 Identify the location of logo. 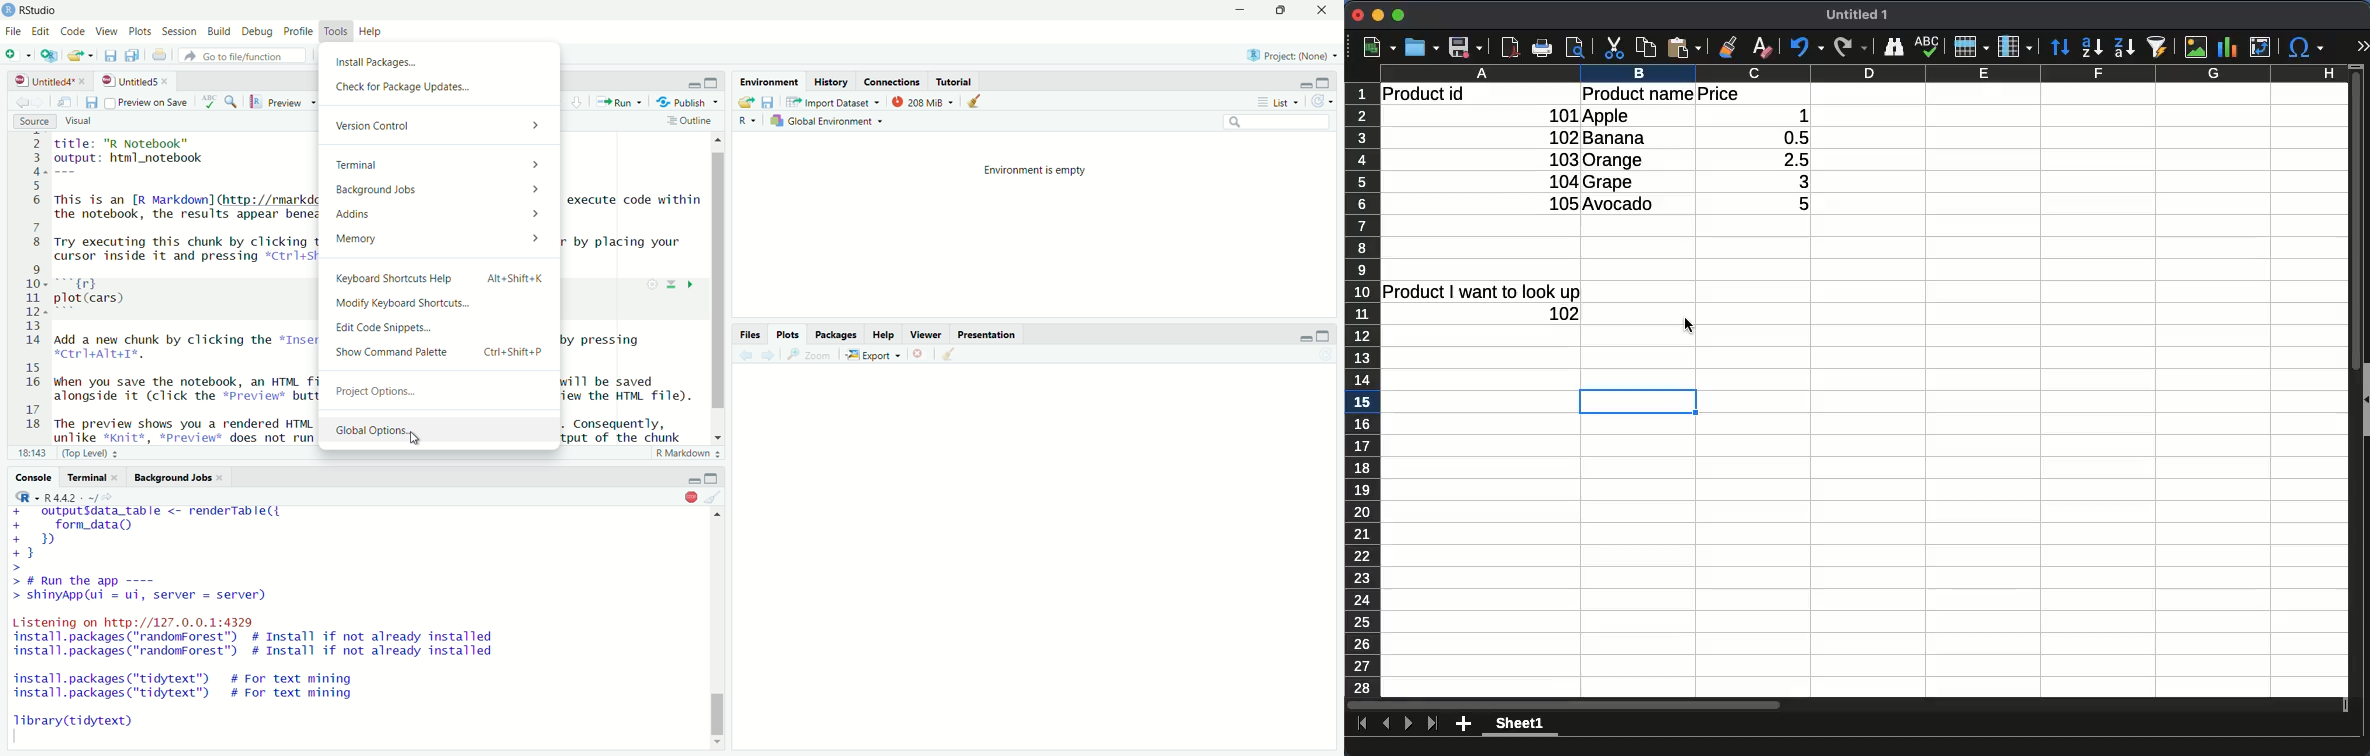
(10, 10).